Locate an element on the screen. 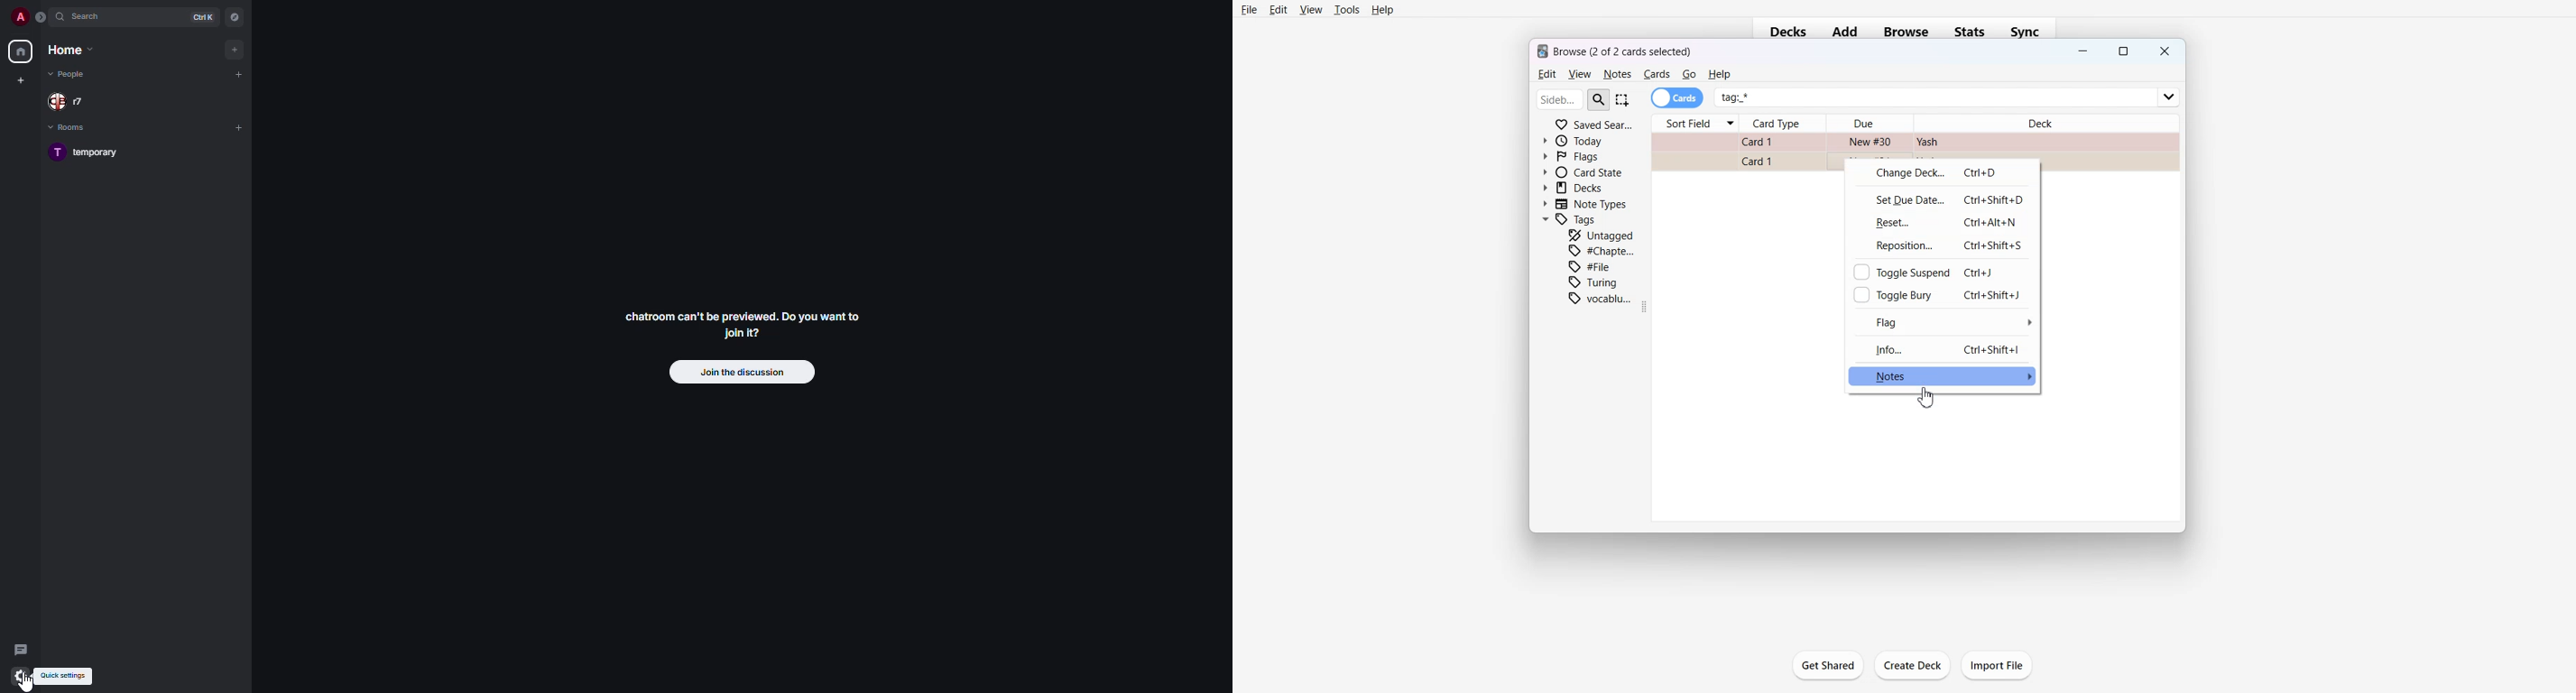 The image size is (2576, 700). Go is located at coordinates (1690, 74).